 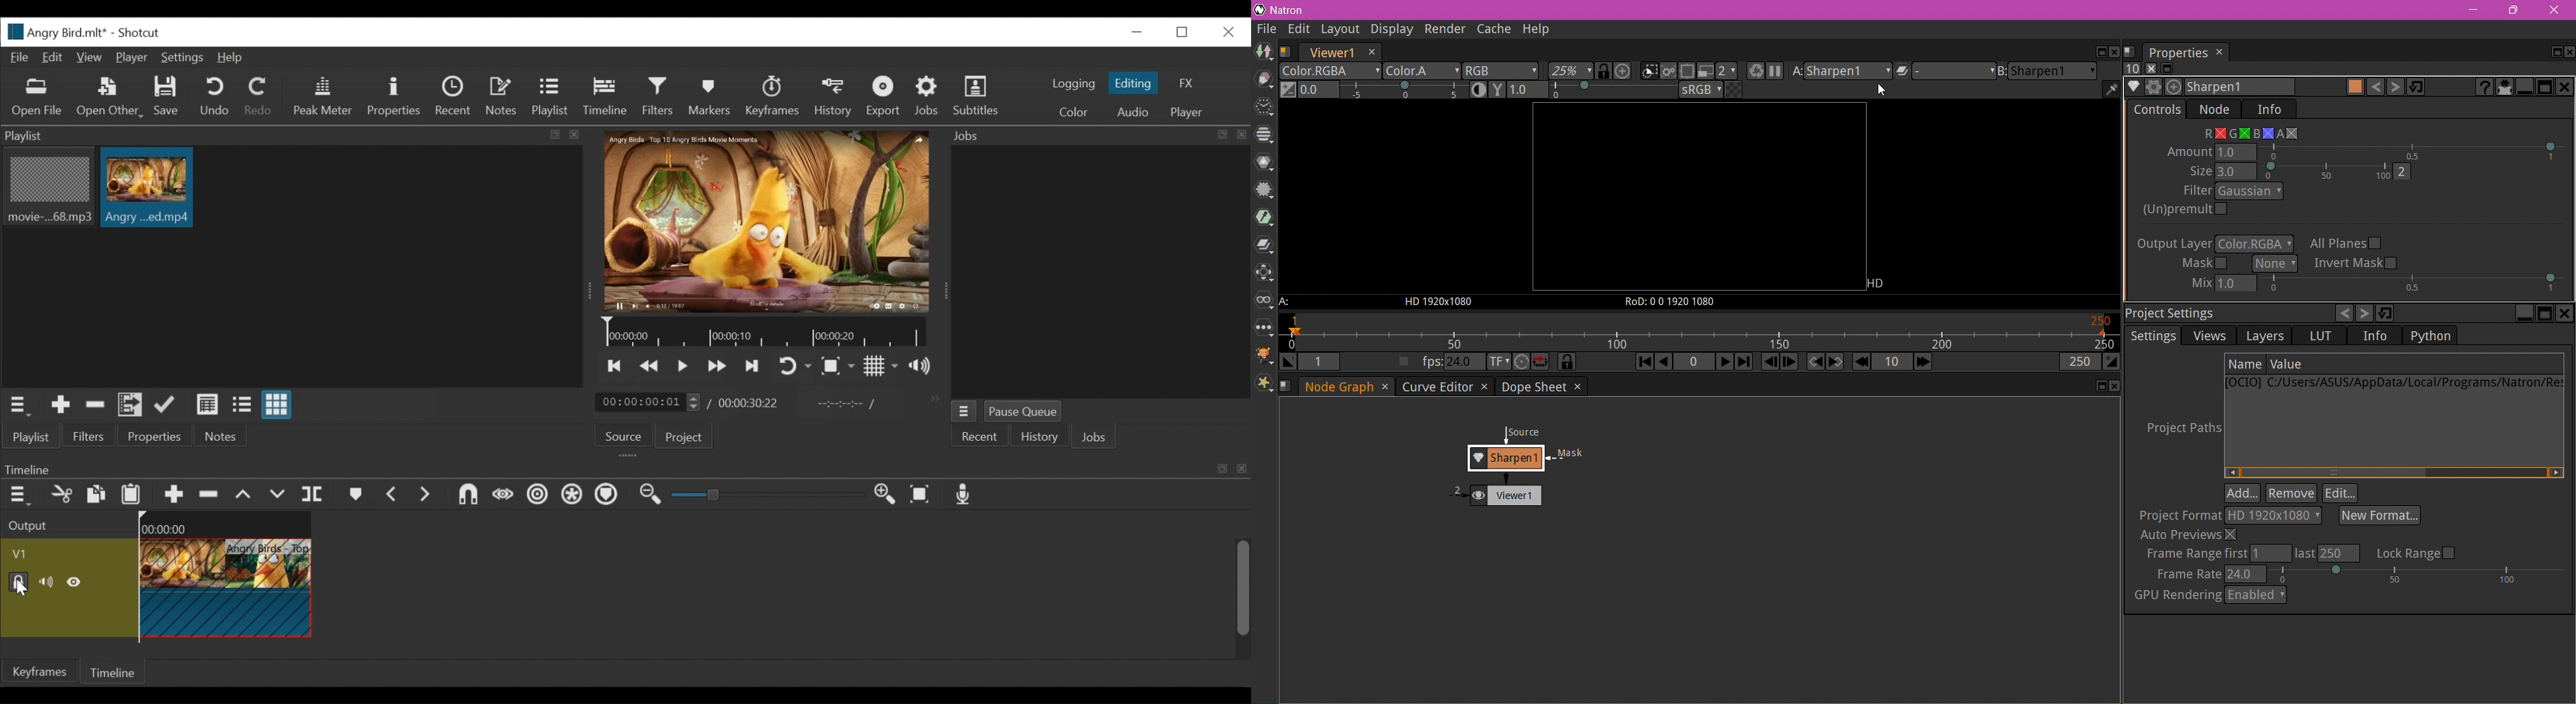 I want to click on Snap, so click(x=469, y=497).